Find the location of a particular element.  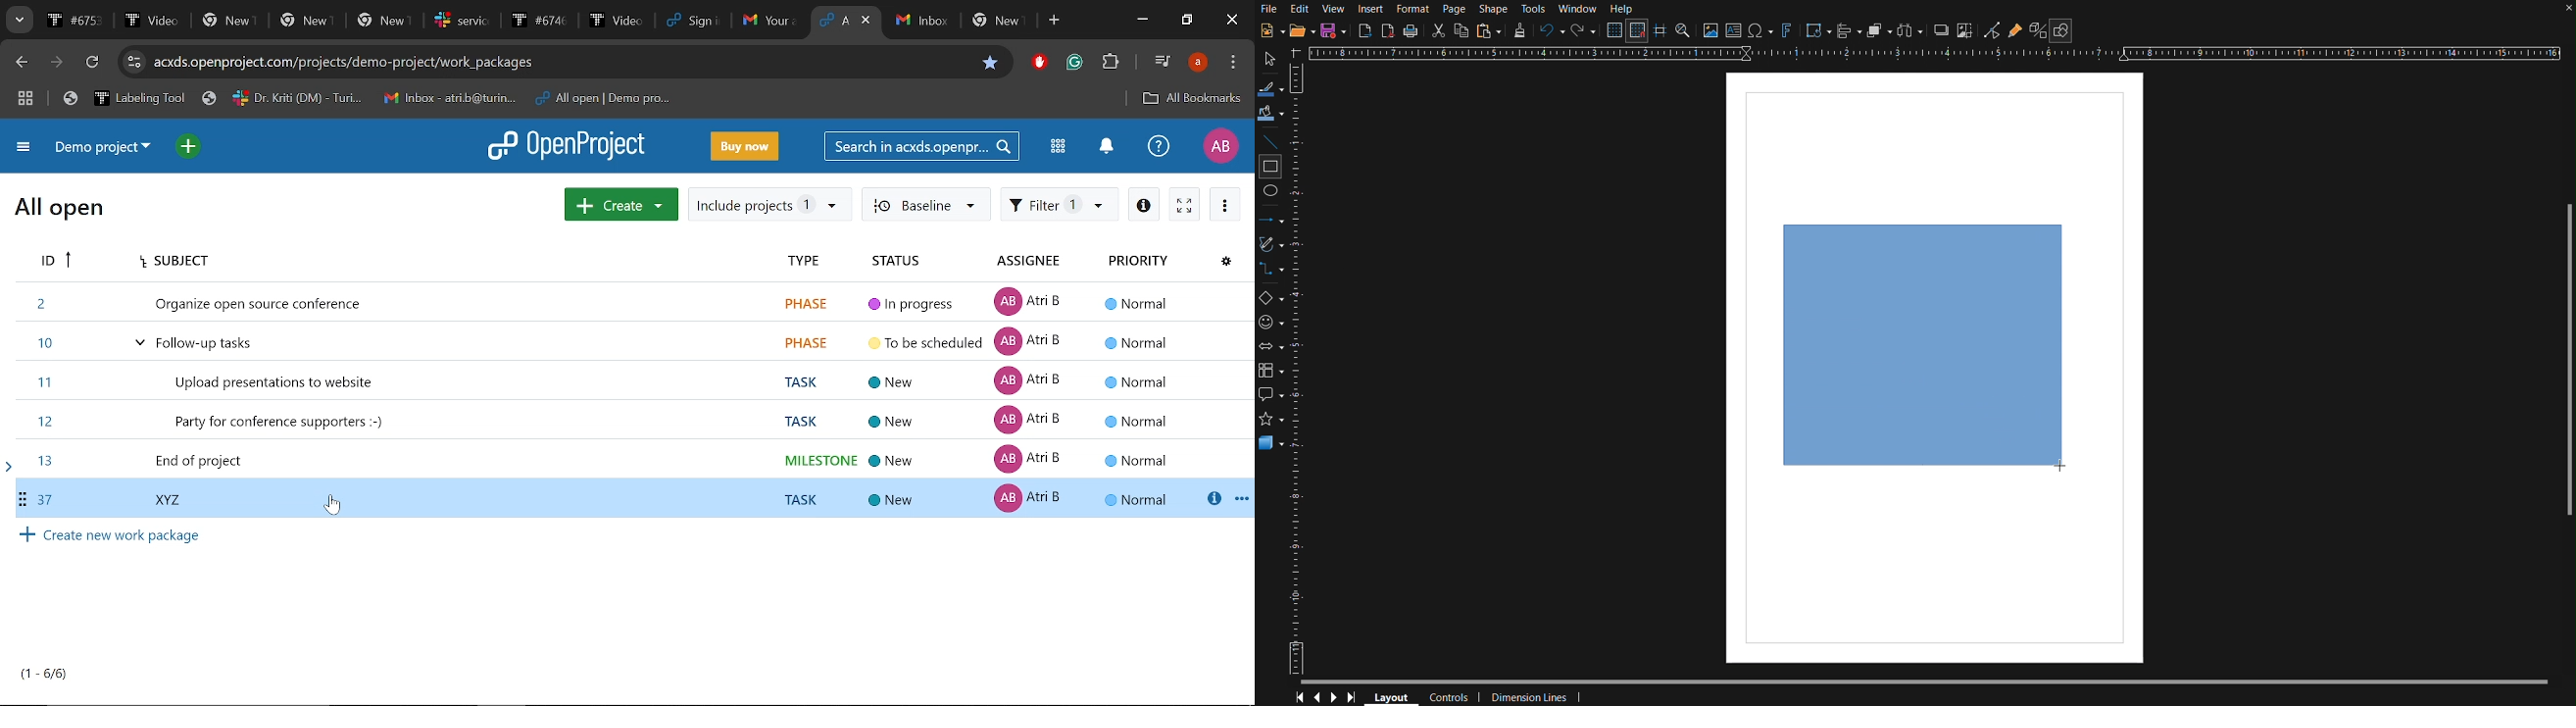

cursor is located at coordinates (339, 510).